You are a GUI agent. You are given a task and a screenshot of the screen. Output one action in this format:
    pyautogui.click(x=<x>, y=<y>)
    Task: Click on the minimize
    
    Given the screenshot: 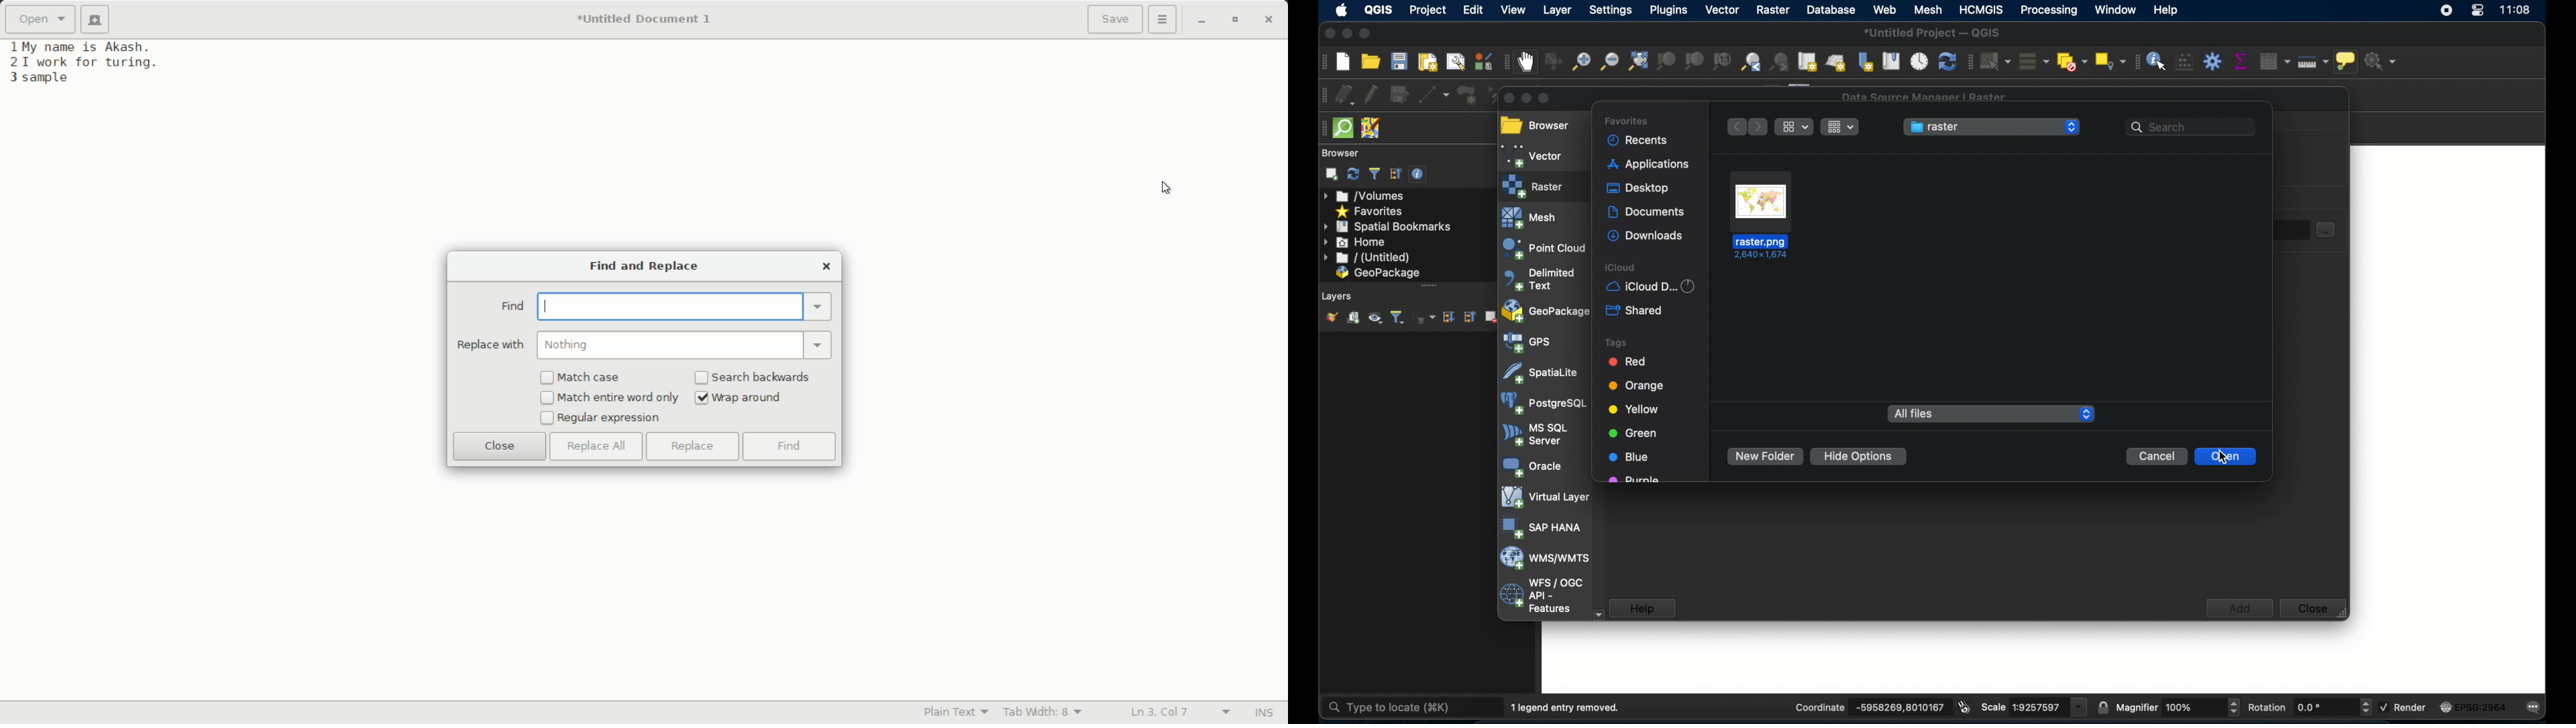 What is the action you would take?
    pyautogui.click(x=1201, y=21)
    